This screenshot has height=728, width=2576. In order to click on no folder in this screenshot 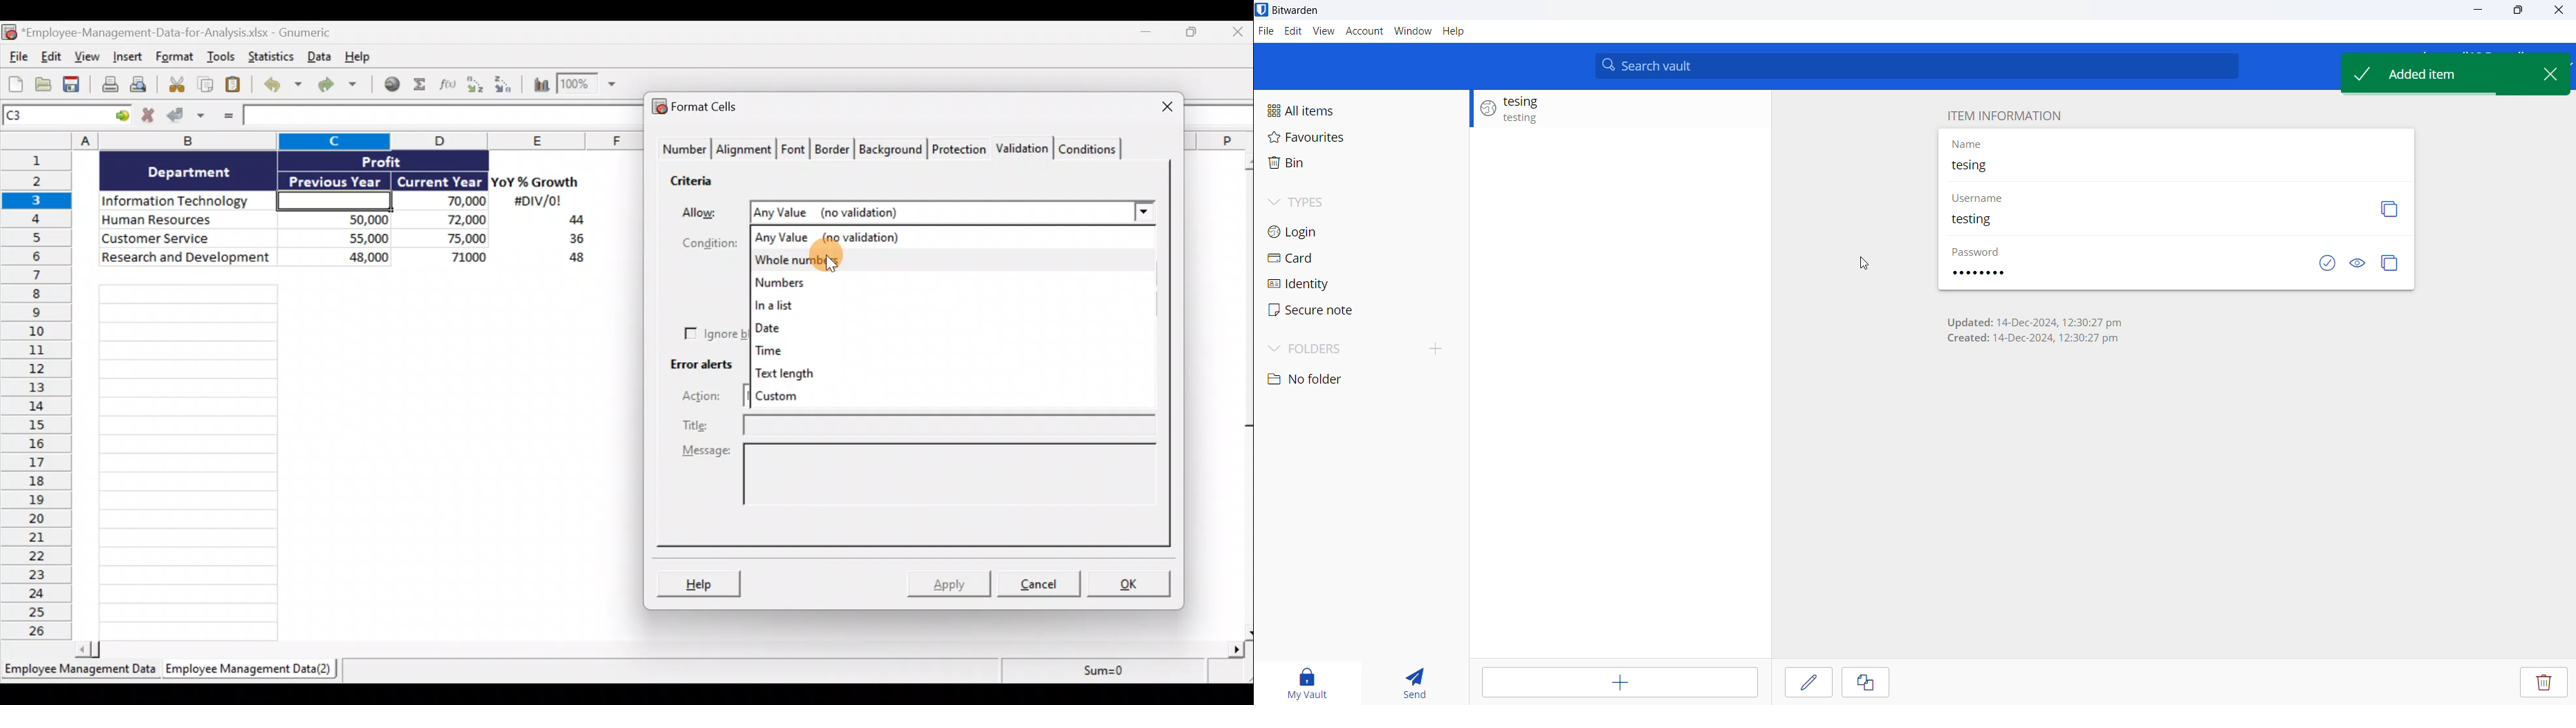, I will do `click(1336, 379)`.